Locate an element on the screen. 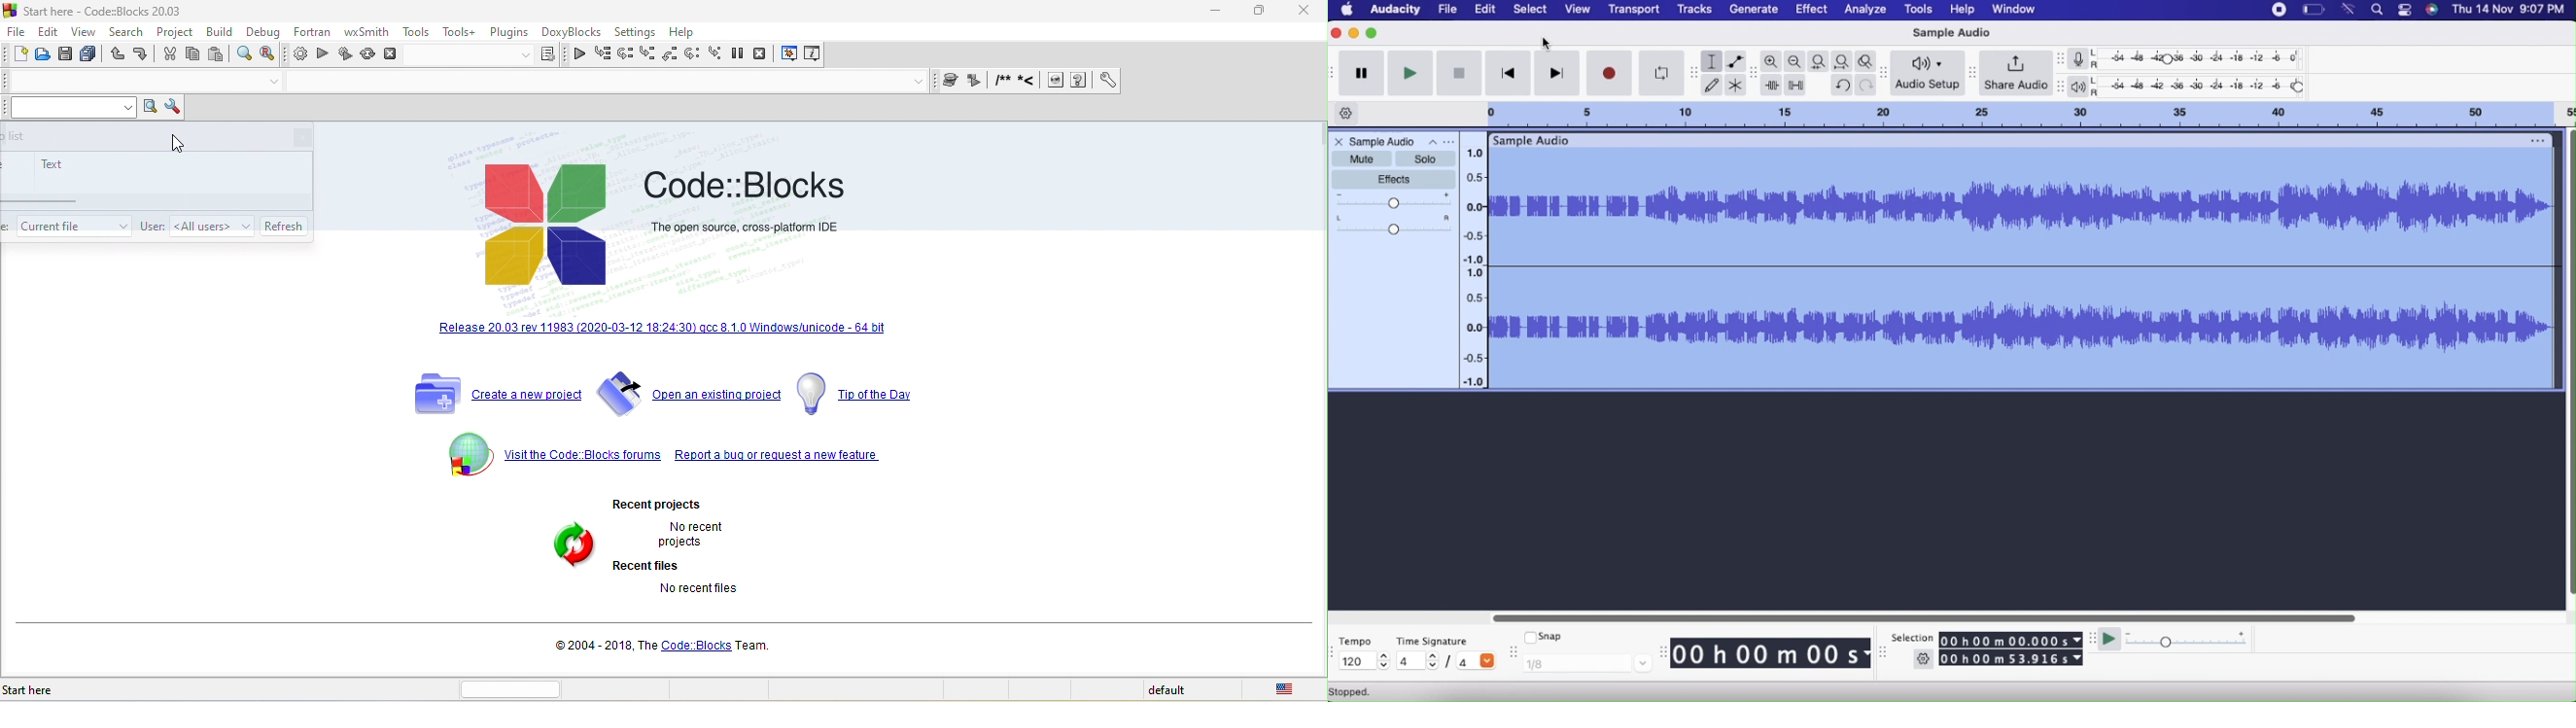 This screenshot has height=728, width=2576. Fit project to width is located at coordinates (1843, 62).